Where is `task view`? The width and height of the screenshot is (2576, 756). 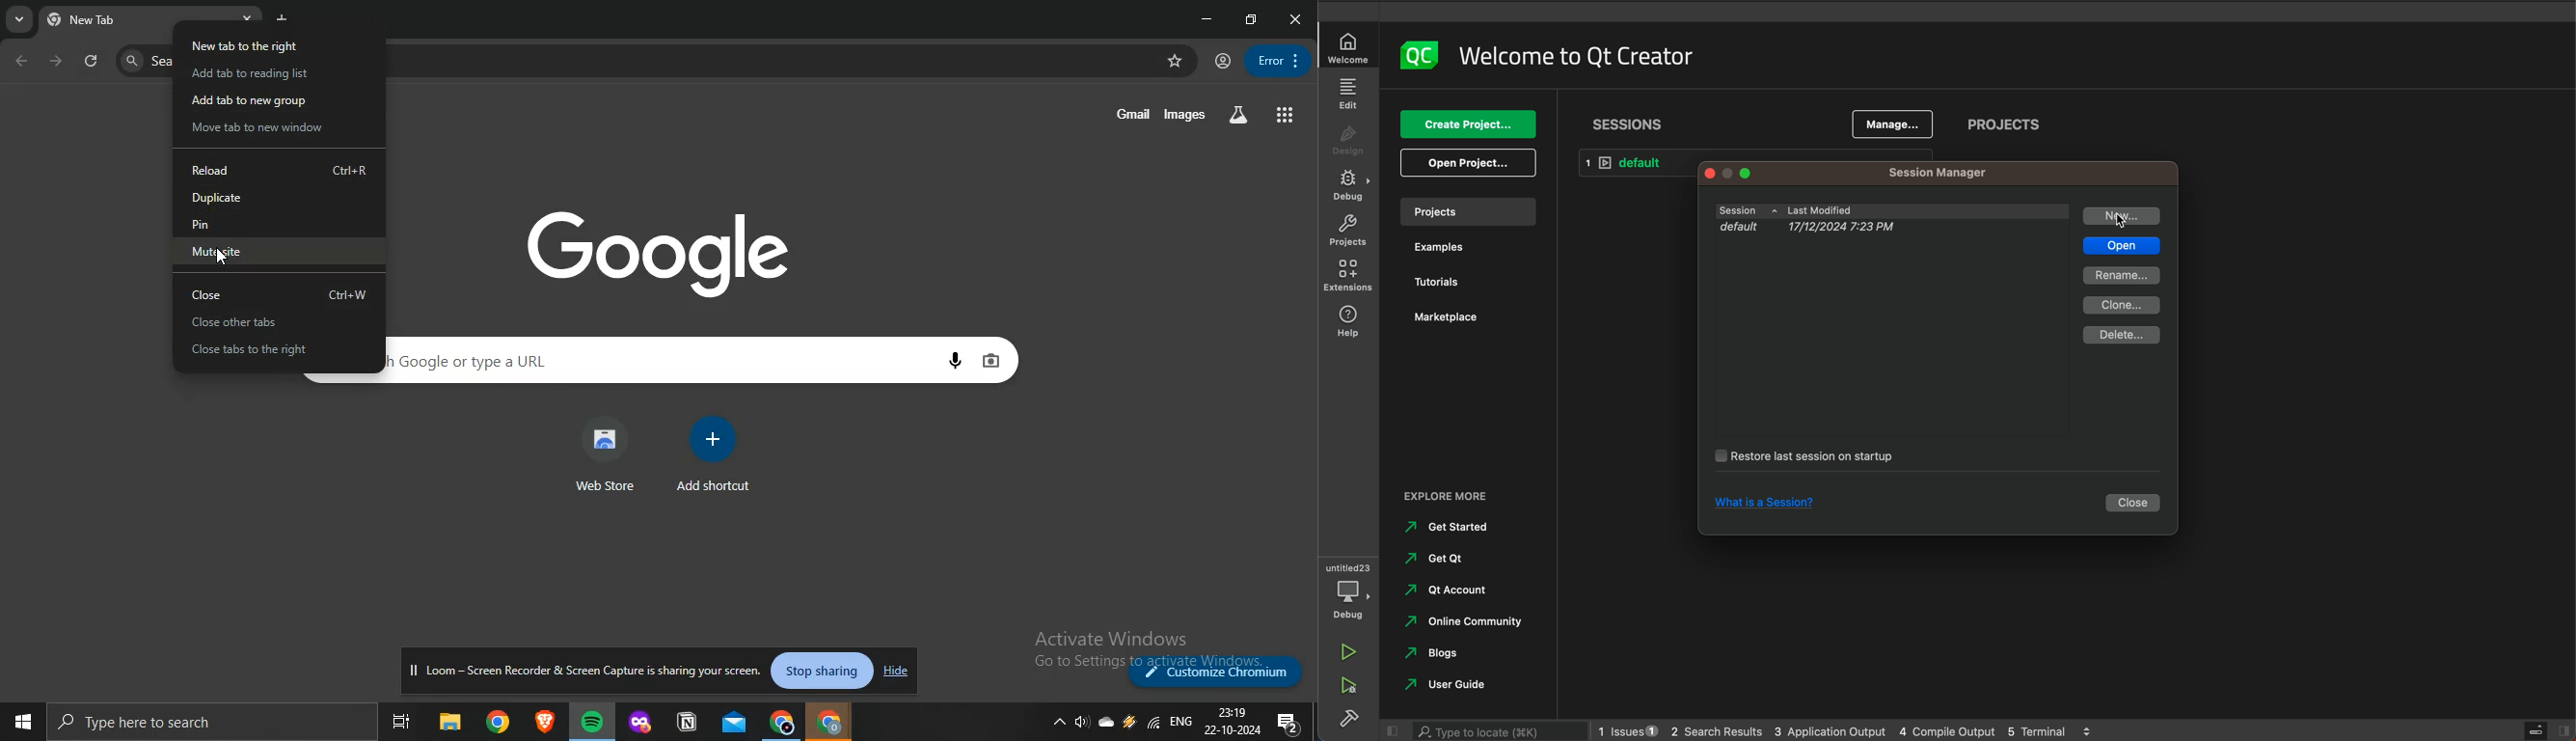 task view is located at coordinates (403, 720).